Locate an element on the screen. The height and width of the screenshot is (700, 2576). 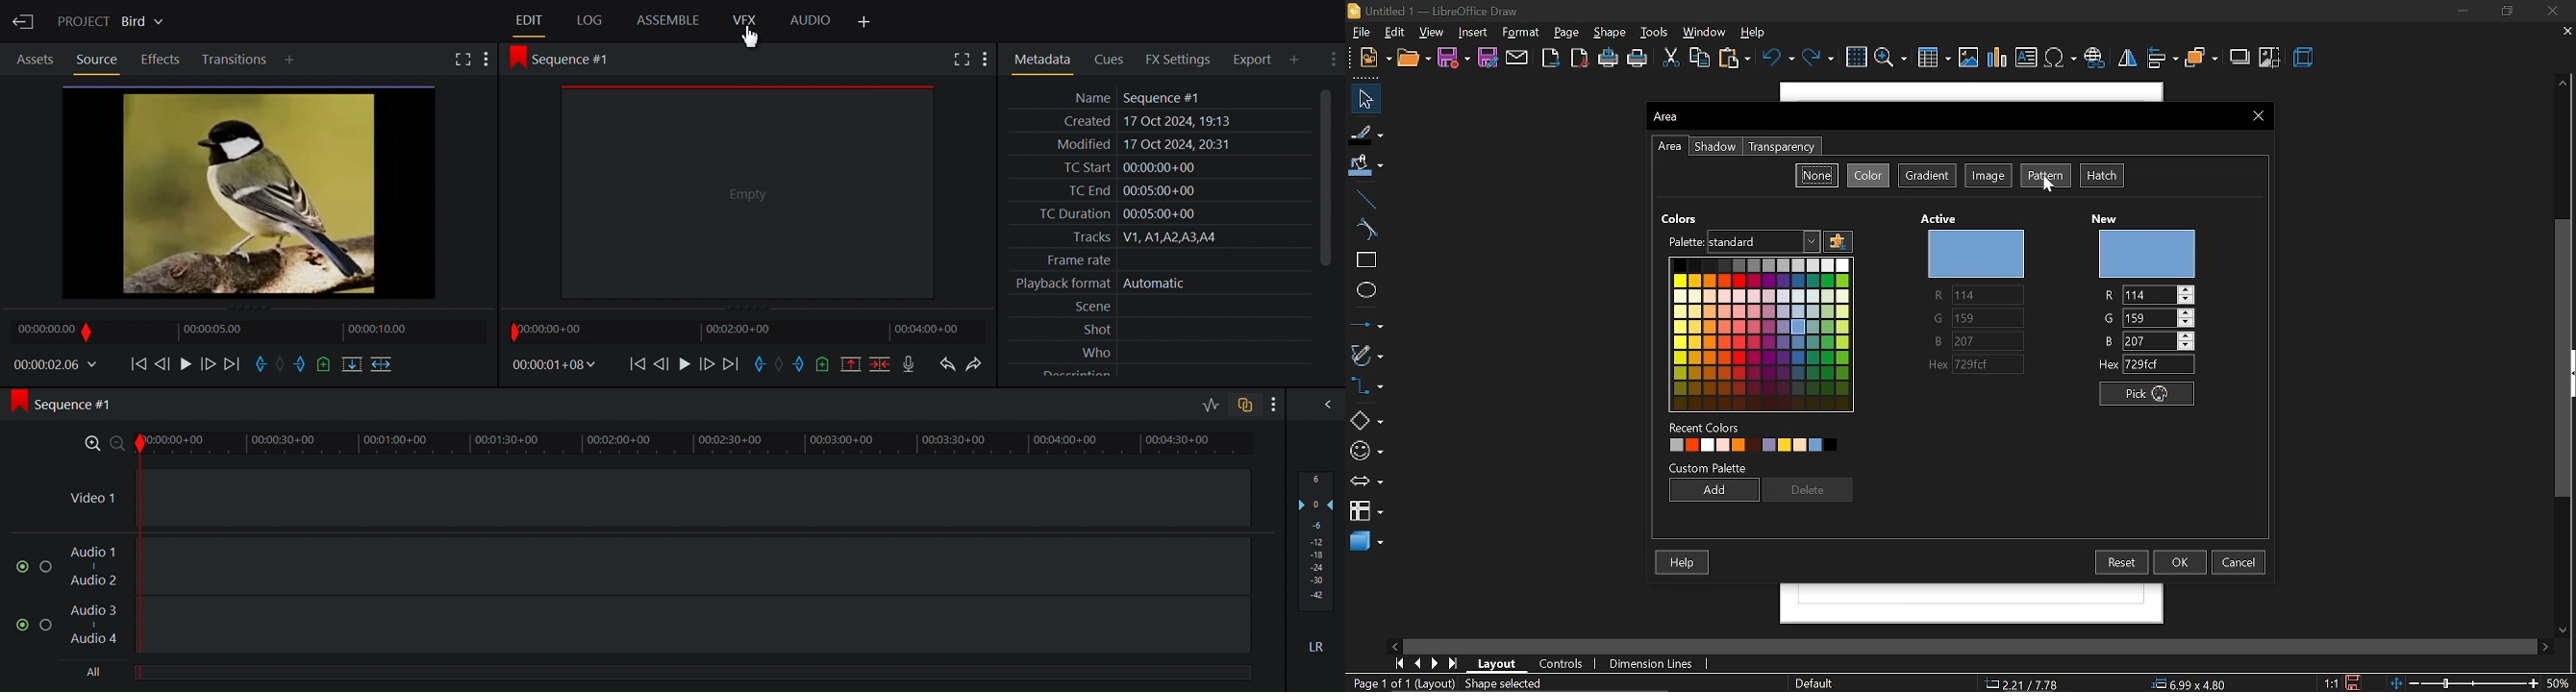
transparency is located at coordinates (1786, 147).